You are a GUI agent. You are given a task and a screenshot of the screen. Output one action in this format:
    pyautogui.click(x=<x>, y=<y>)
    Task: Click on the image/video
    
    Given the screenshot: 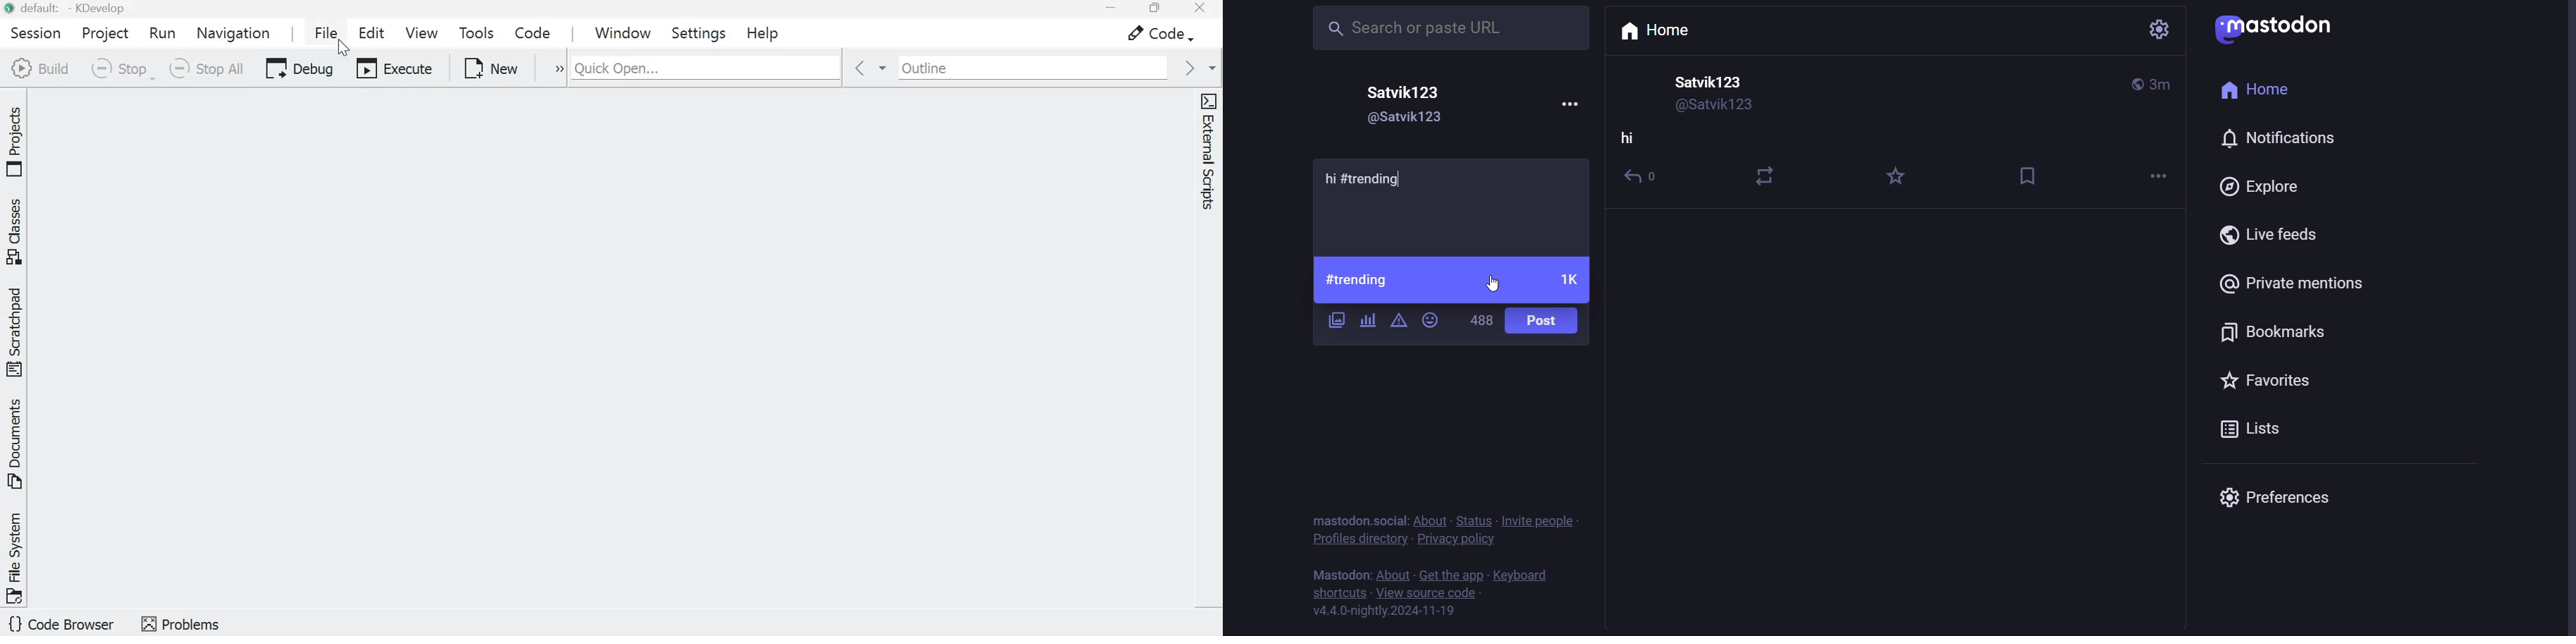 What is the action you would take?
    pyautogui.click(x=1337, y=320)
    